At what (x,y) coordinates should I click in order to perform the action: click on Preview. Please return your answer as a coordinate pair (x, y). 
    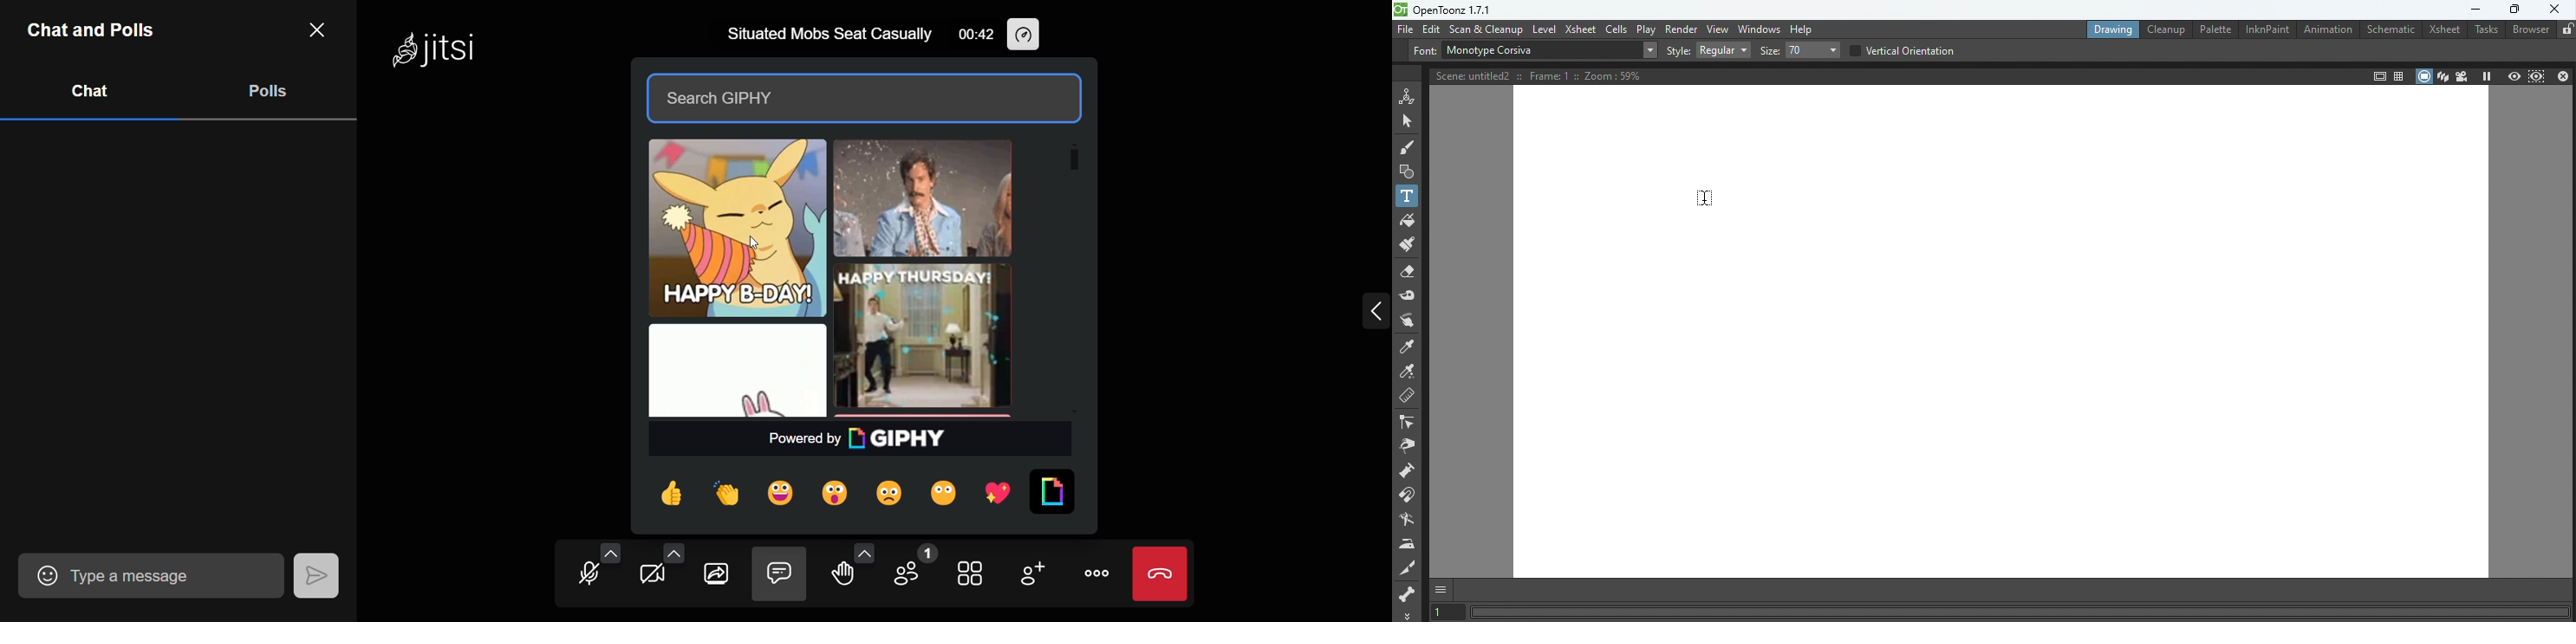
    Looking at the image, I should click on (2512, 77).